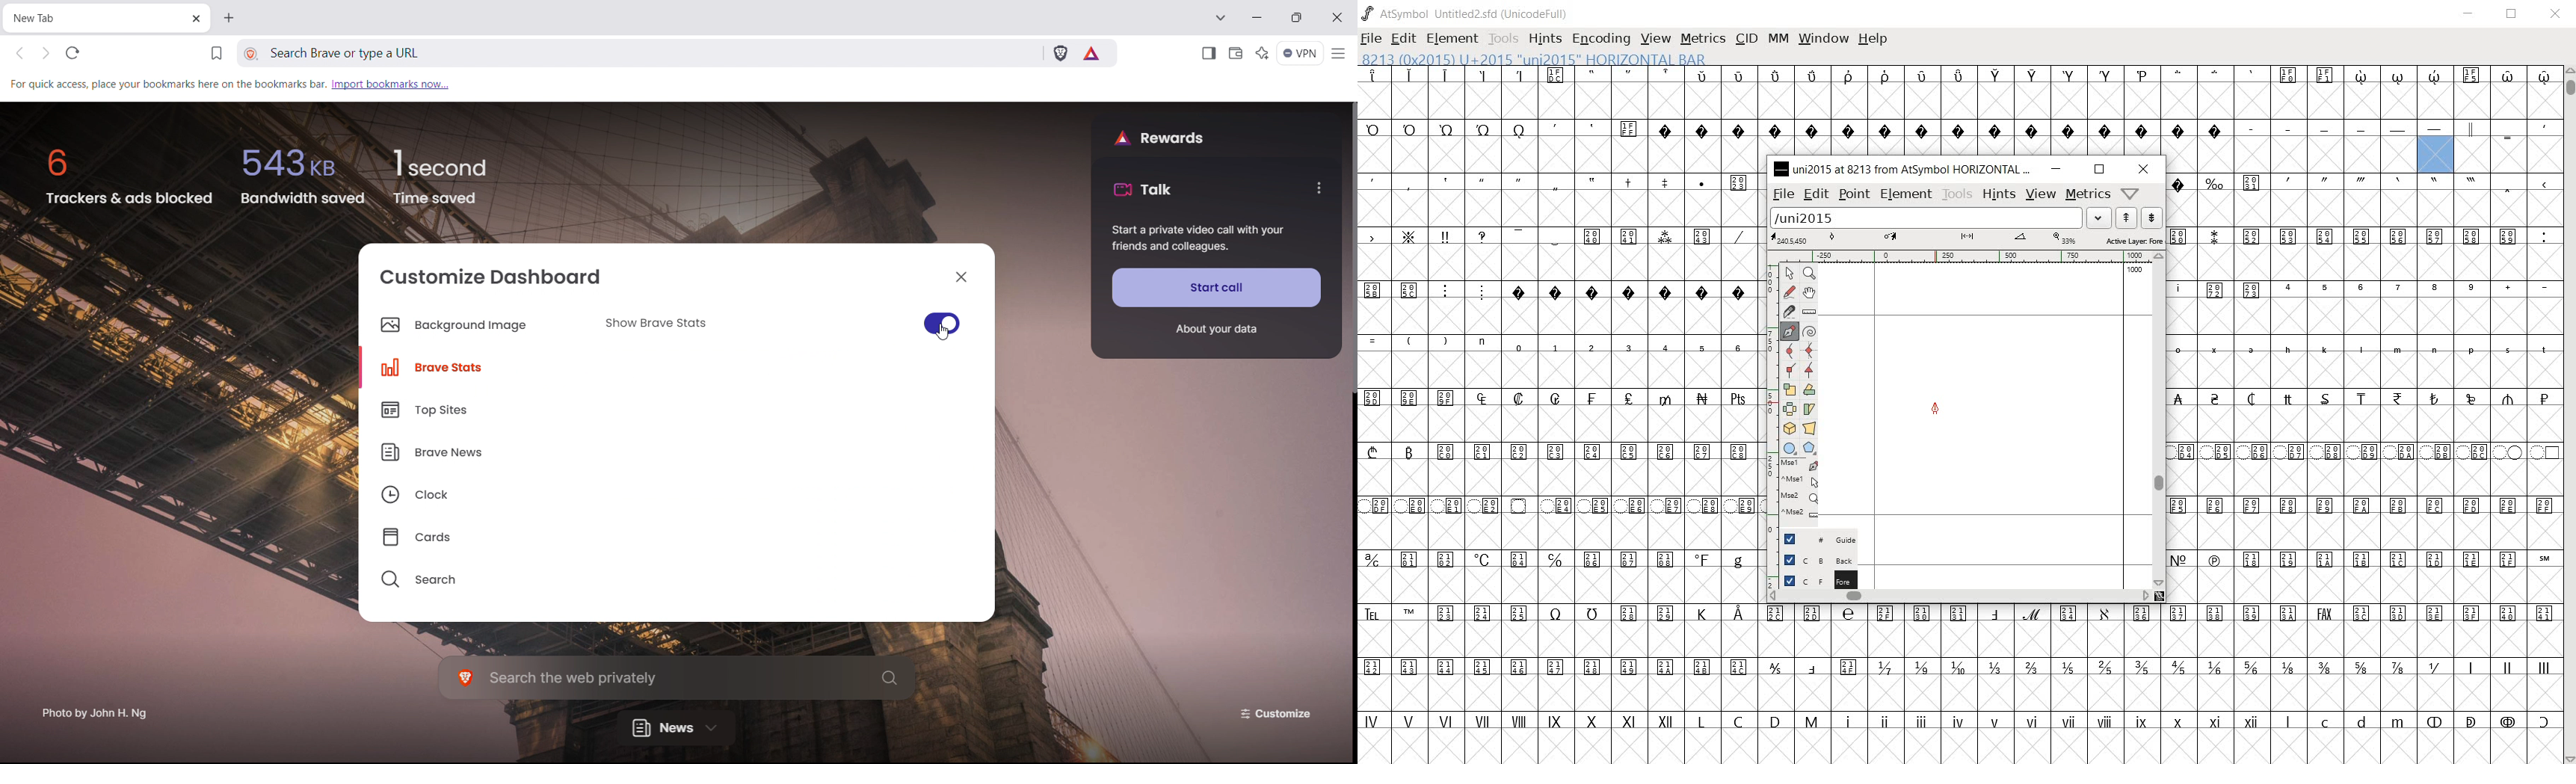 Image resolution: width=2576 pixels, height=784 pixels. I want to click on Foreground, so click(1811, 579).